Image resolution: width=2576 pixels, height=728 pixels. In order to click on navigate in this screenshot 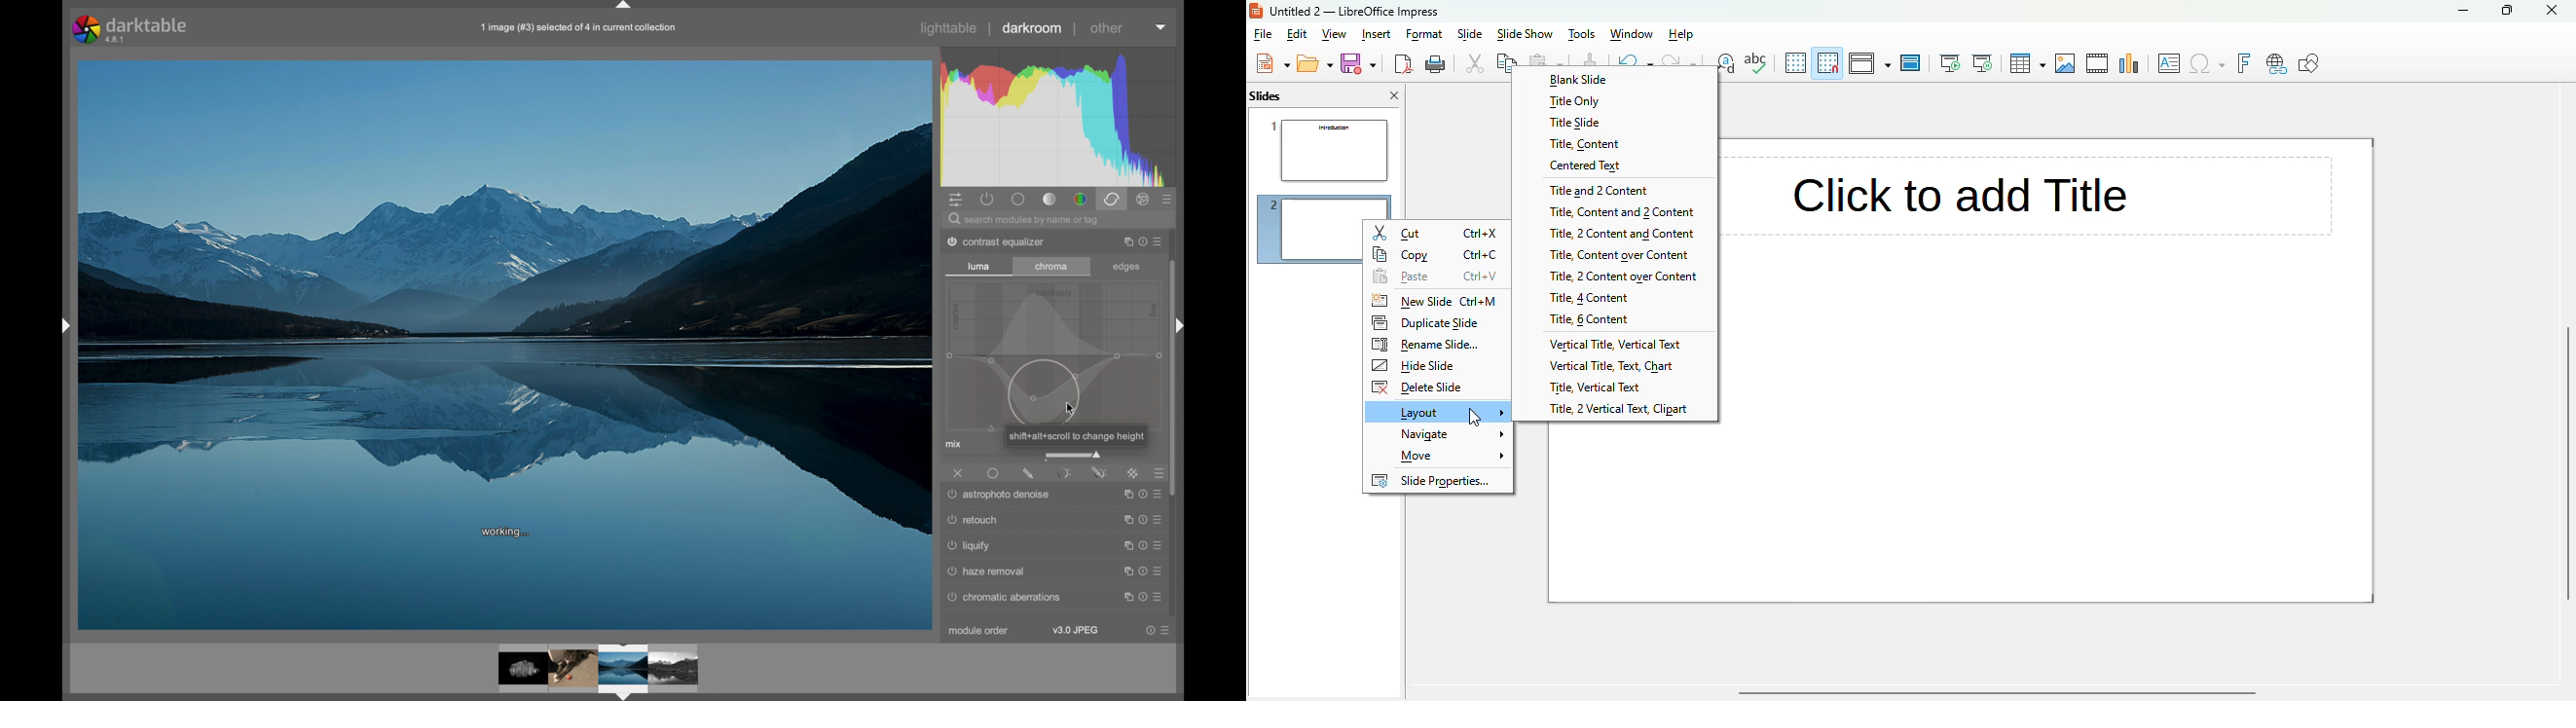, I will do `click(1440, 434)`.